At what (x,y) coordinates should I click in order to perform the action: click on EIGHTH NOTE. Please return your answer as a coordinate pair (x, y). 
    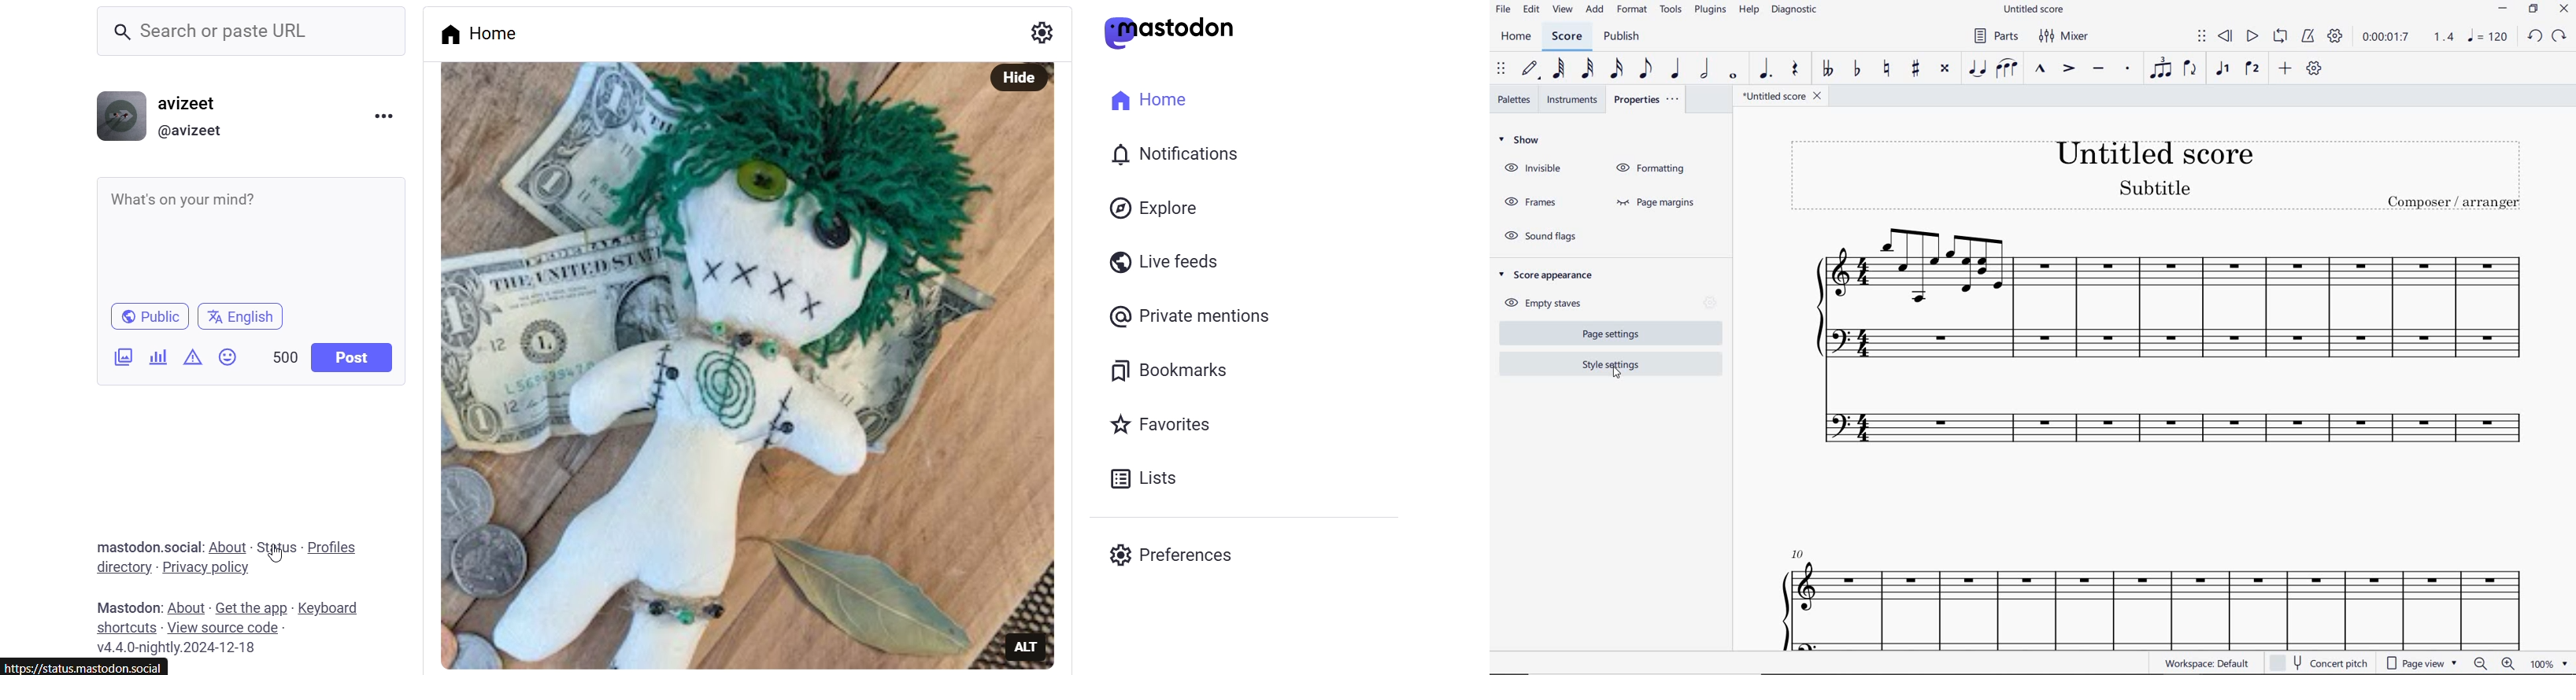
    Looking at the image, I should click on (1647, 69).